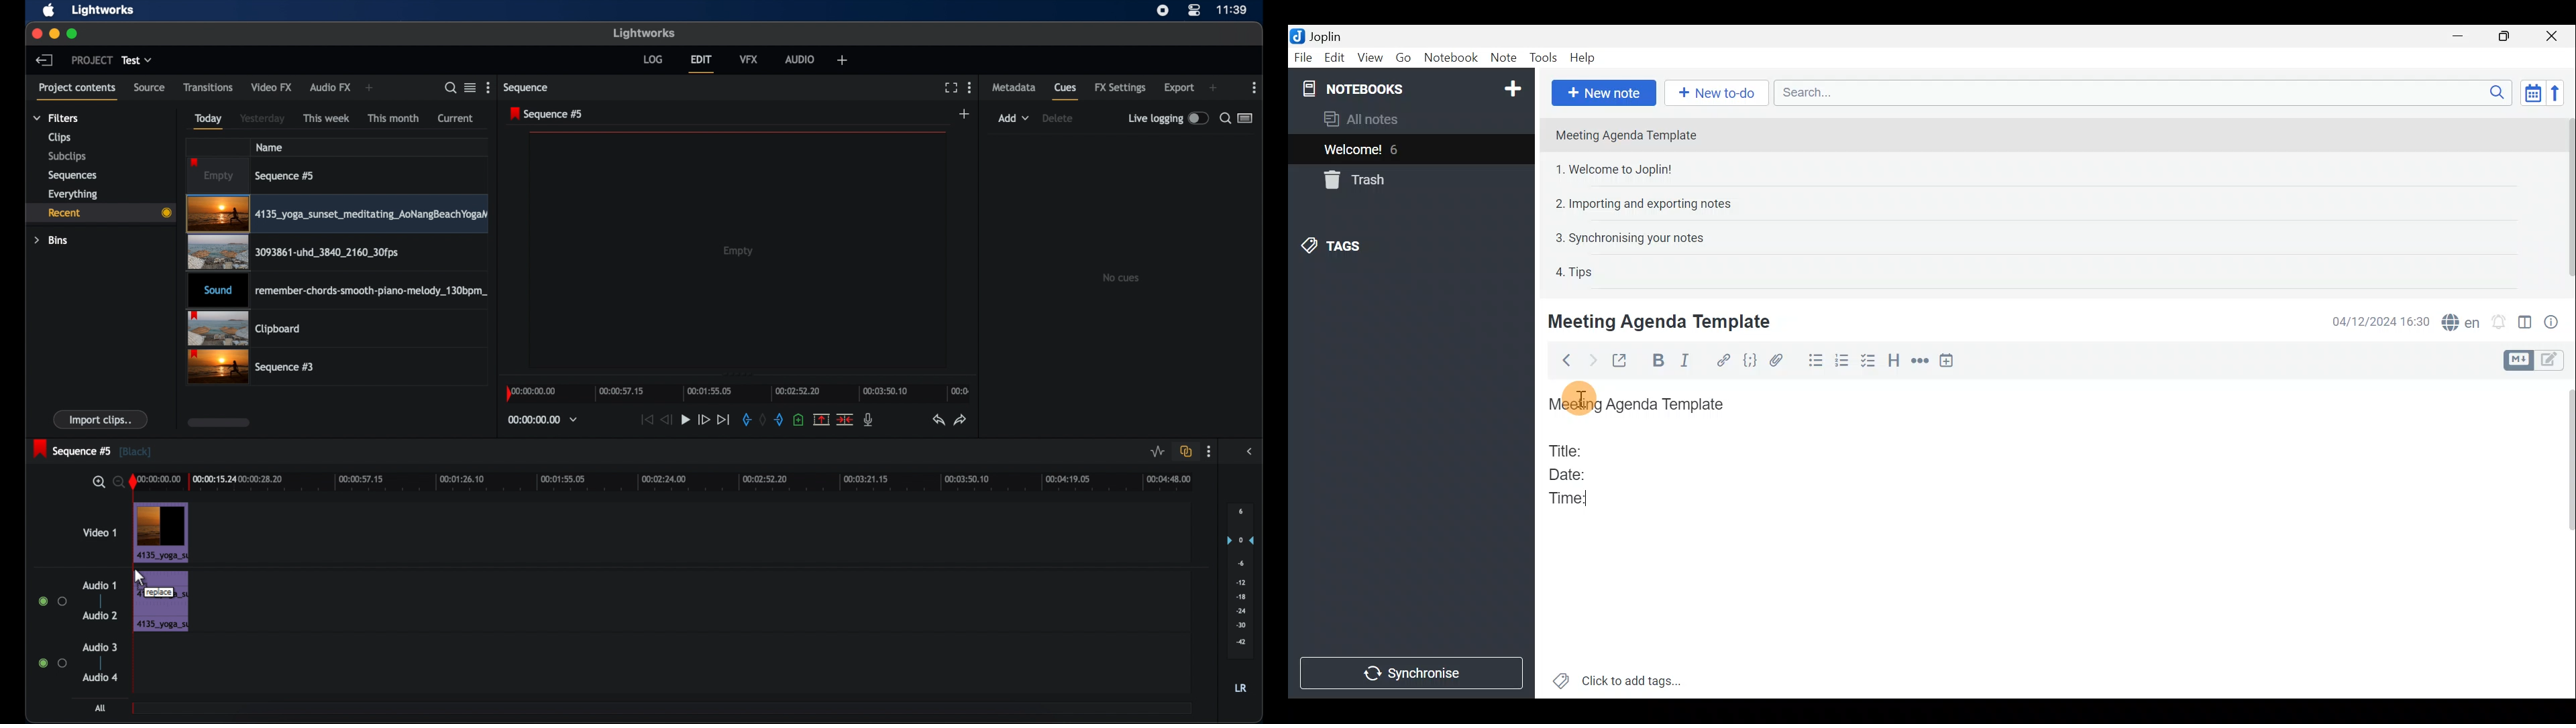 Image resolution: width=2576 pixels, height=728 pixels. I want to click on this week, so click(327, 119).